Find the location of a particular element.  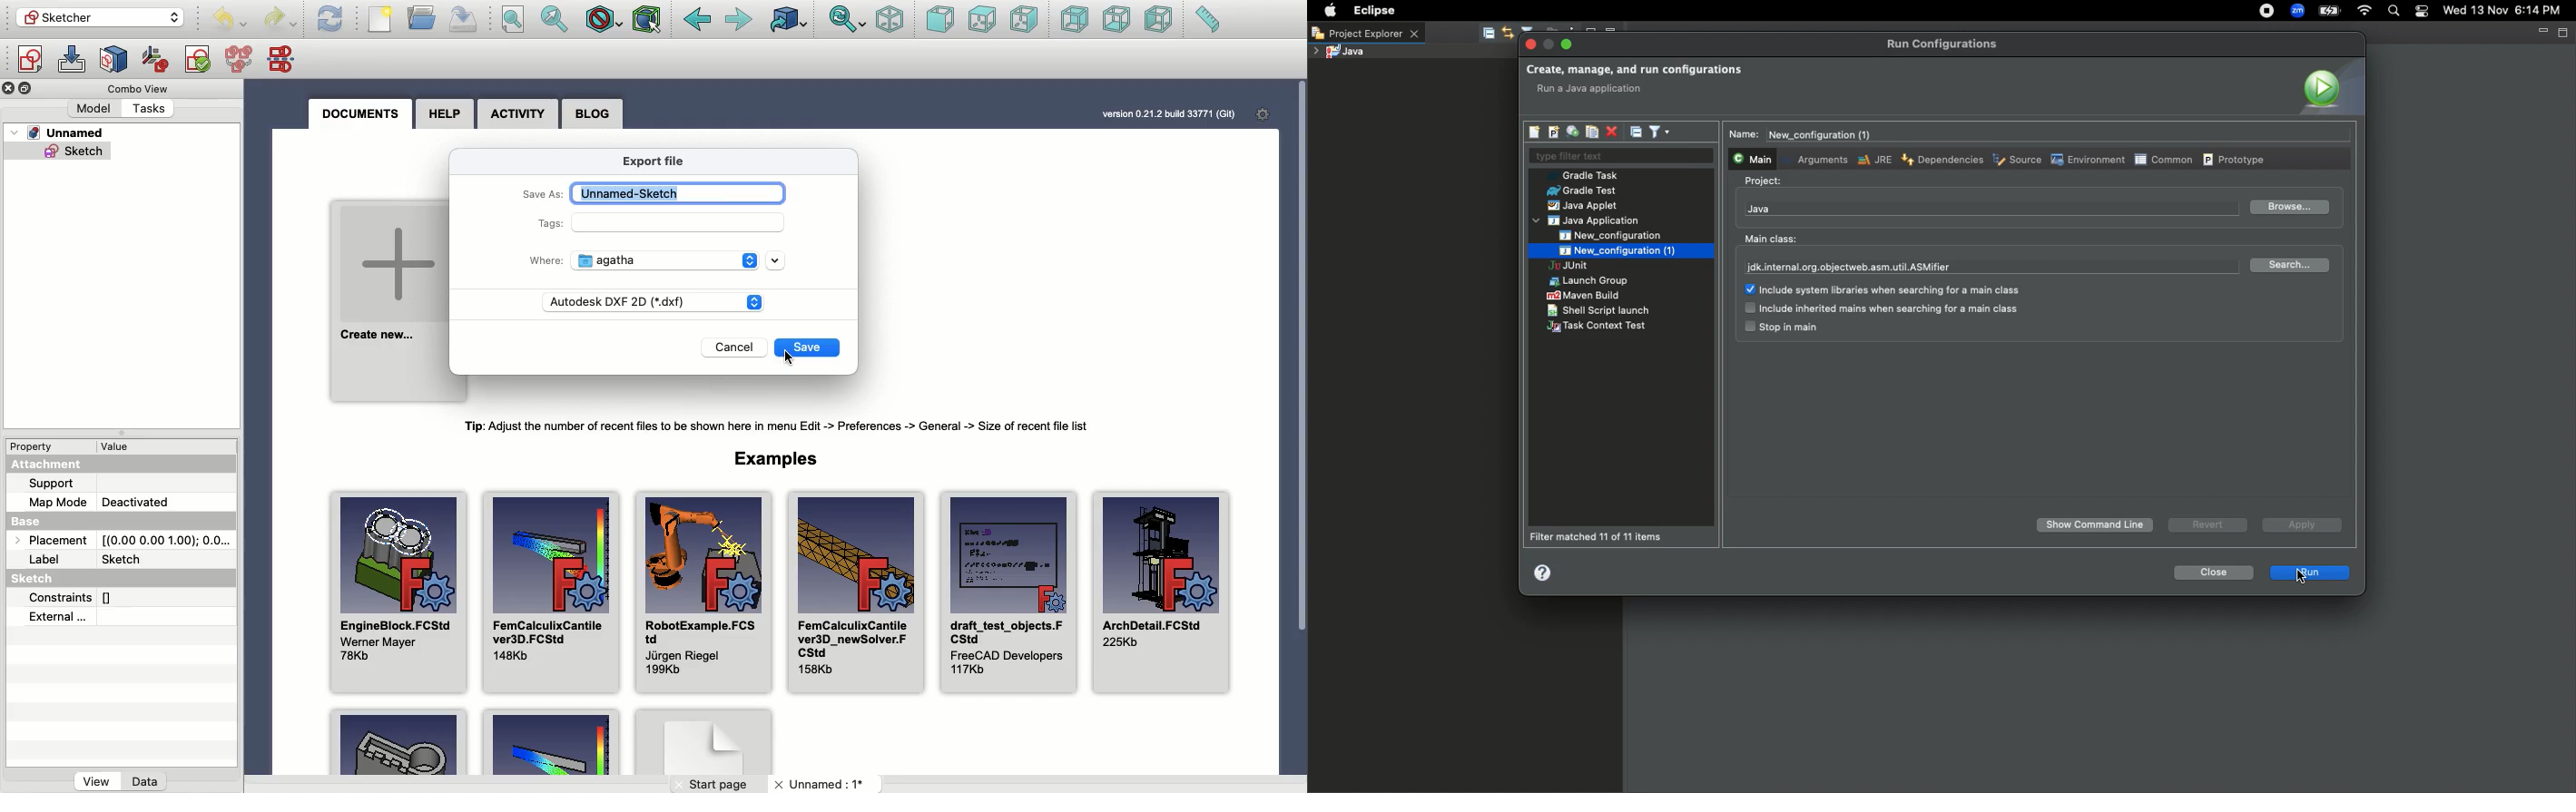

Save is located at coordinates (807, 348).